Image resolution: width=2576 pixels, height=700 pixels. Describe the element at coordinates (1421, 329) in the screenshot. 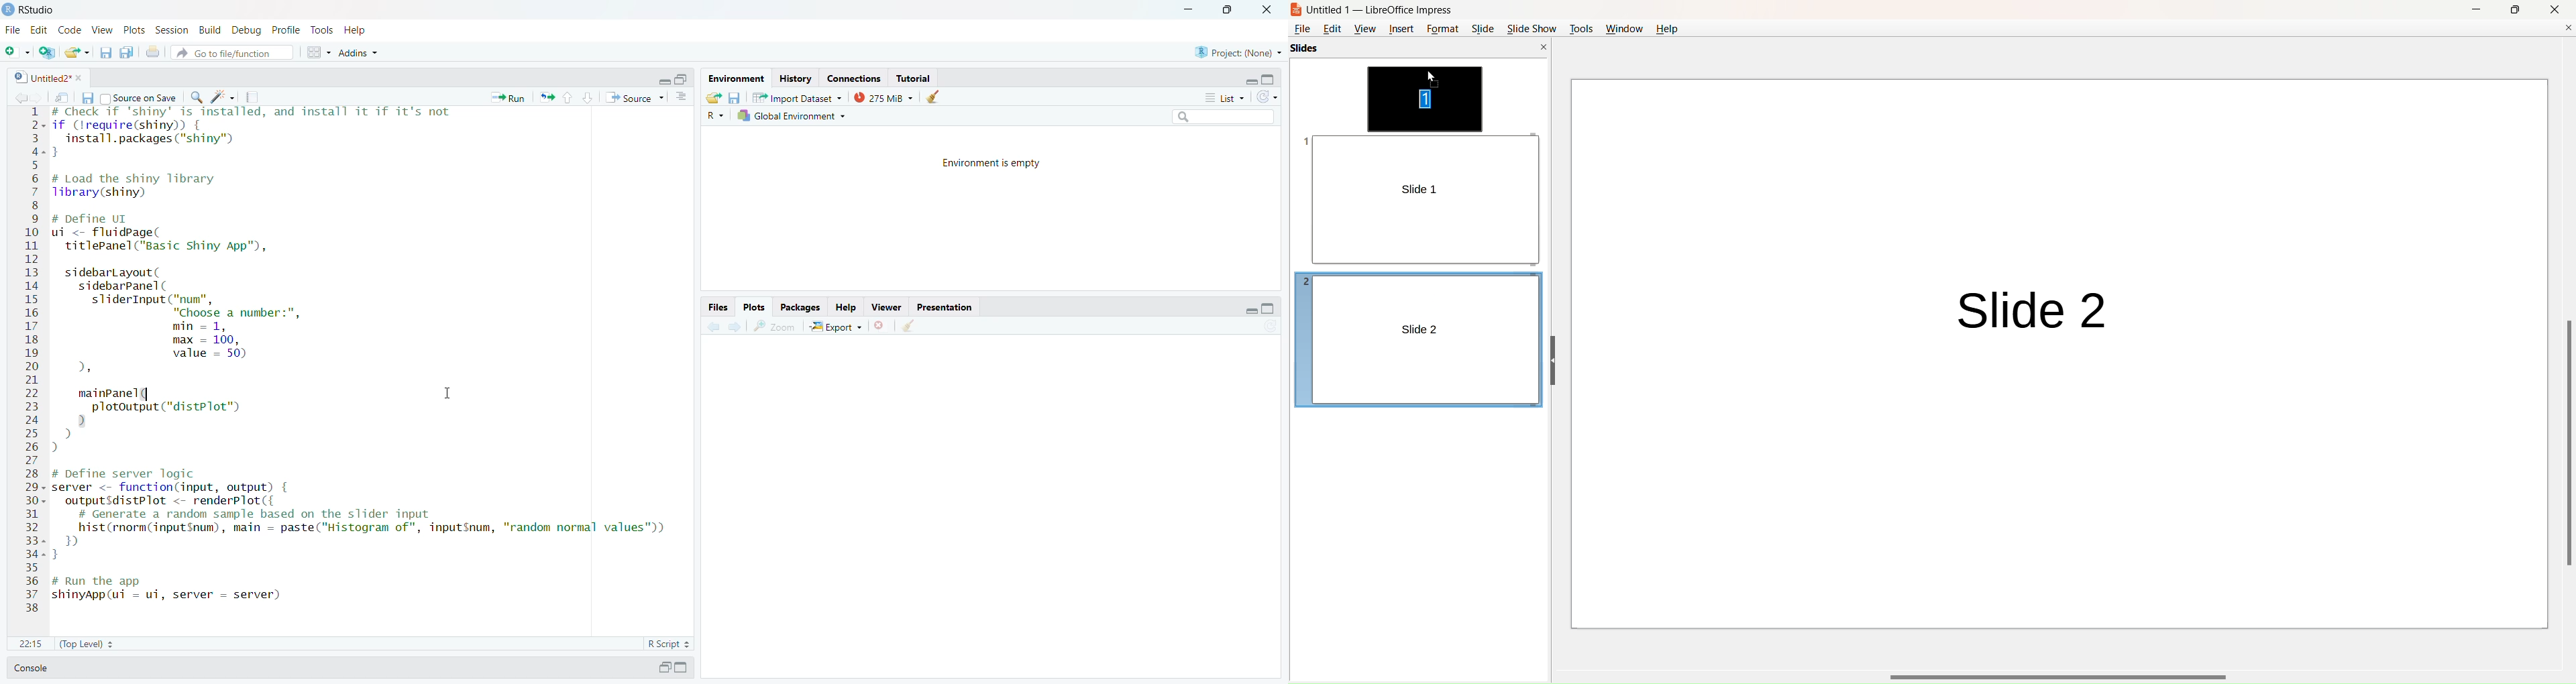

I see `slide 2` at that location.